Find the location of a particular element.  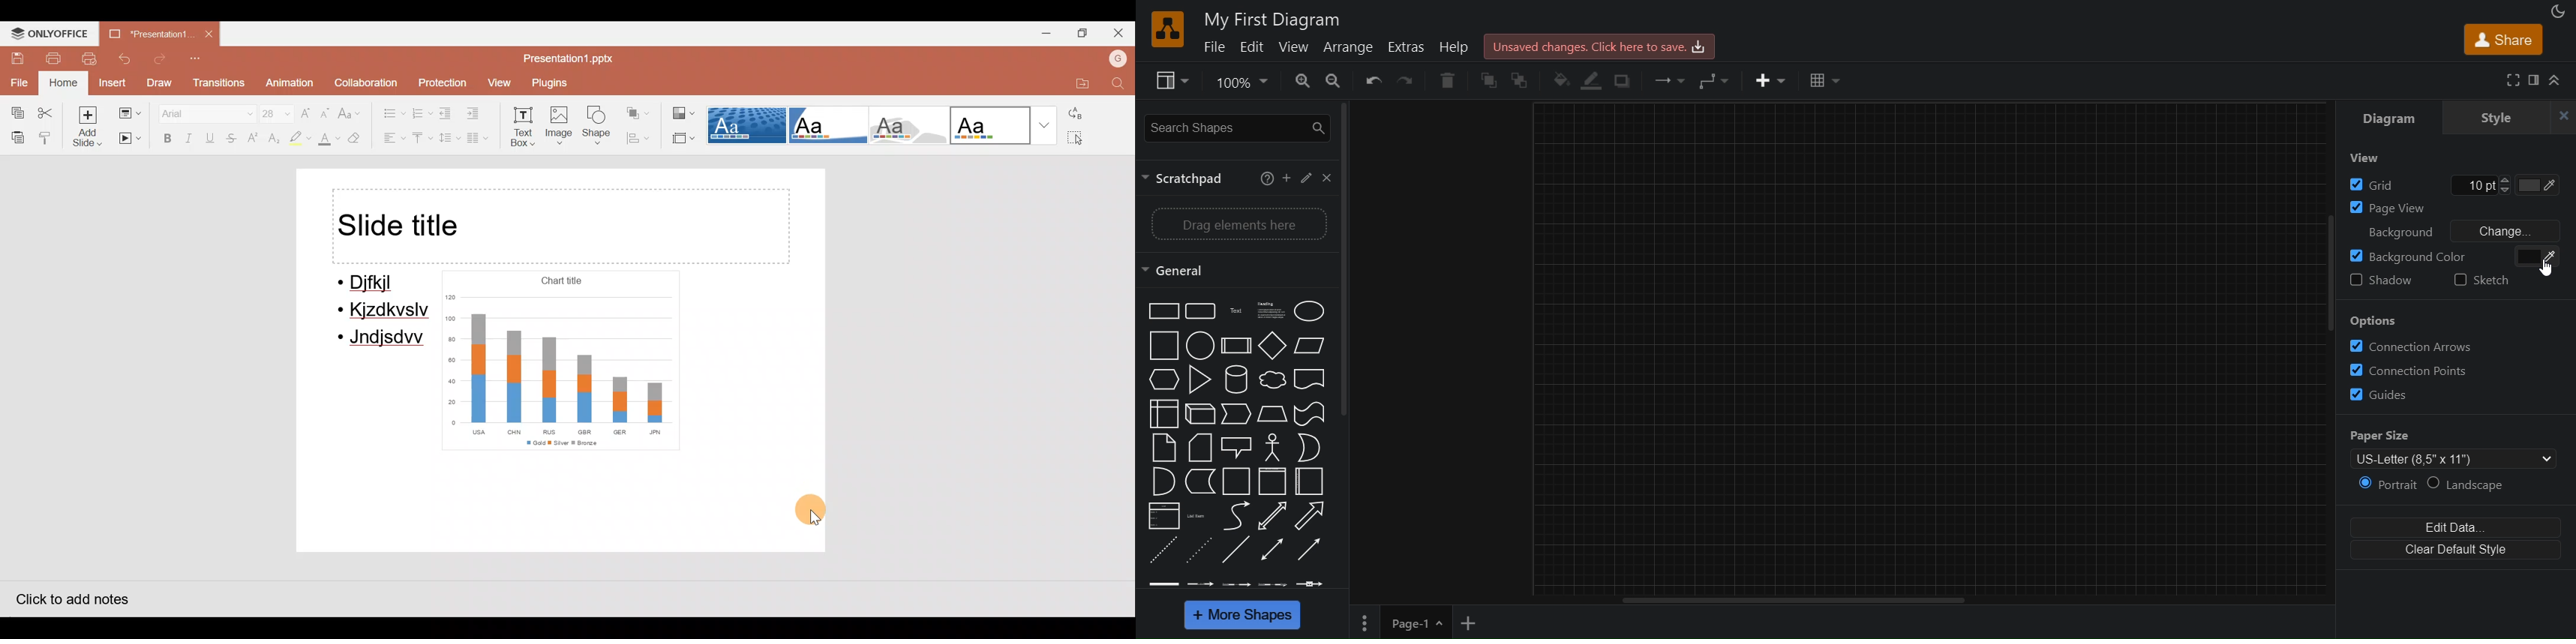

to front  is located at coordinates (1489, 80).